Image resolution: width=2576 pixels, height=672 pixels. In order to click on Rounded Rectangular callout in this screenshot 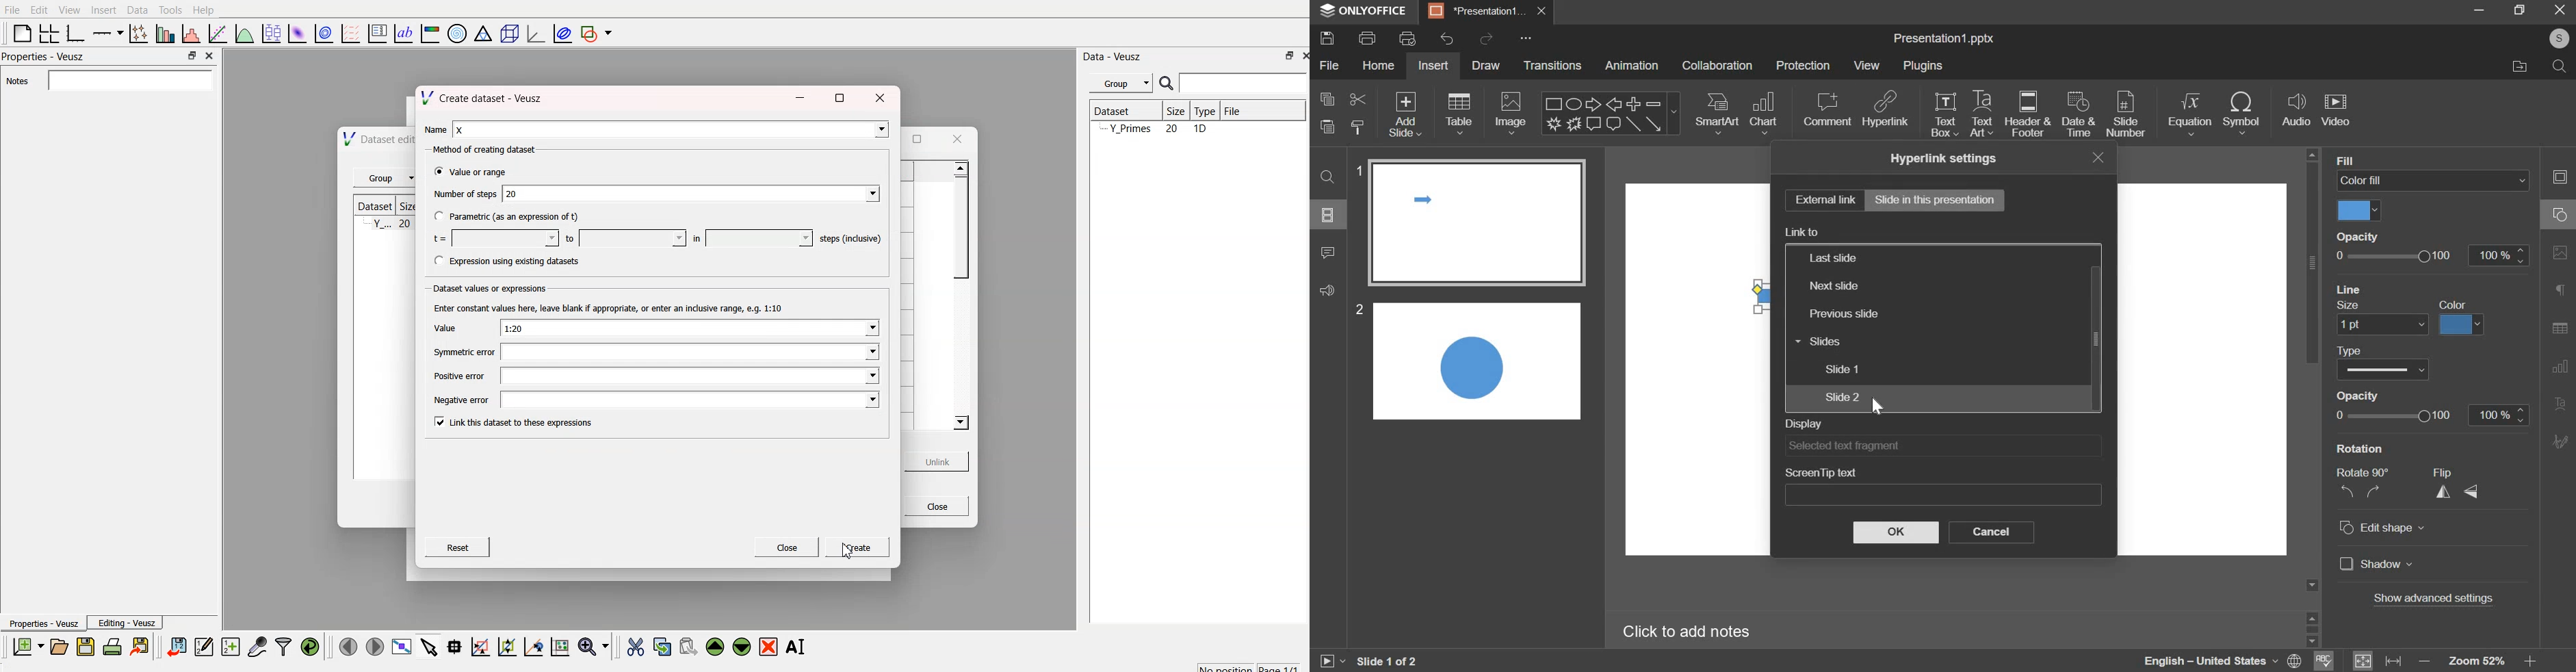, I will do `click(1614, 124)`.